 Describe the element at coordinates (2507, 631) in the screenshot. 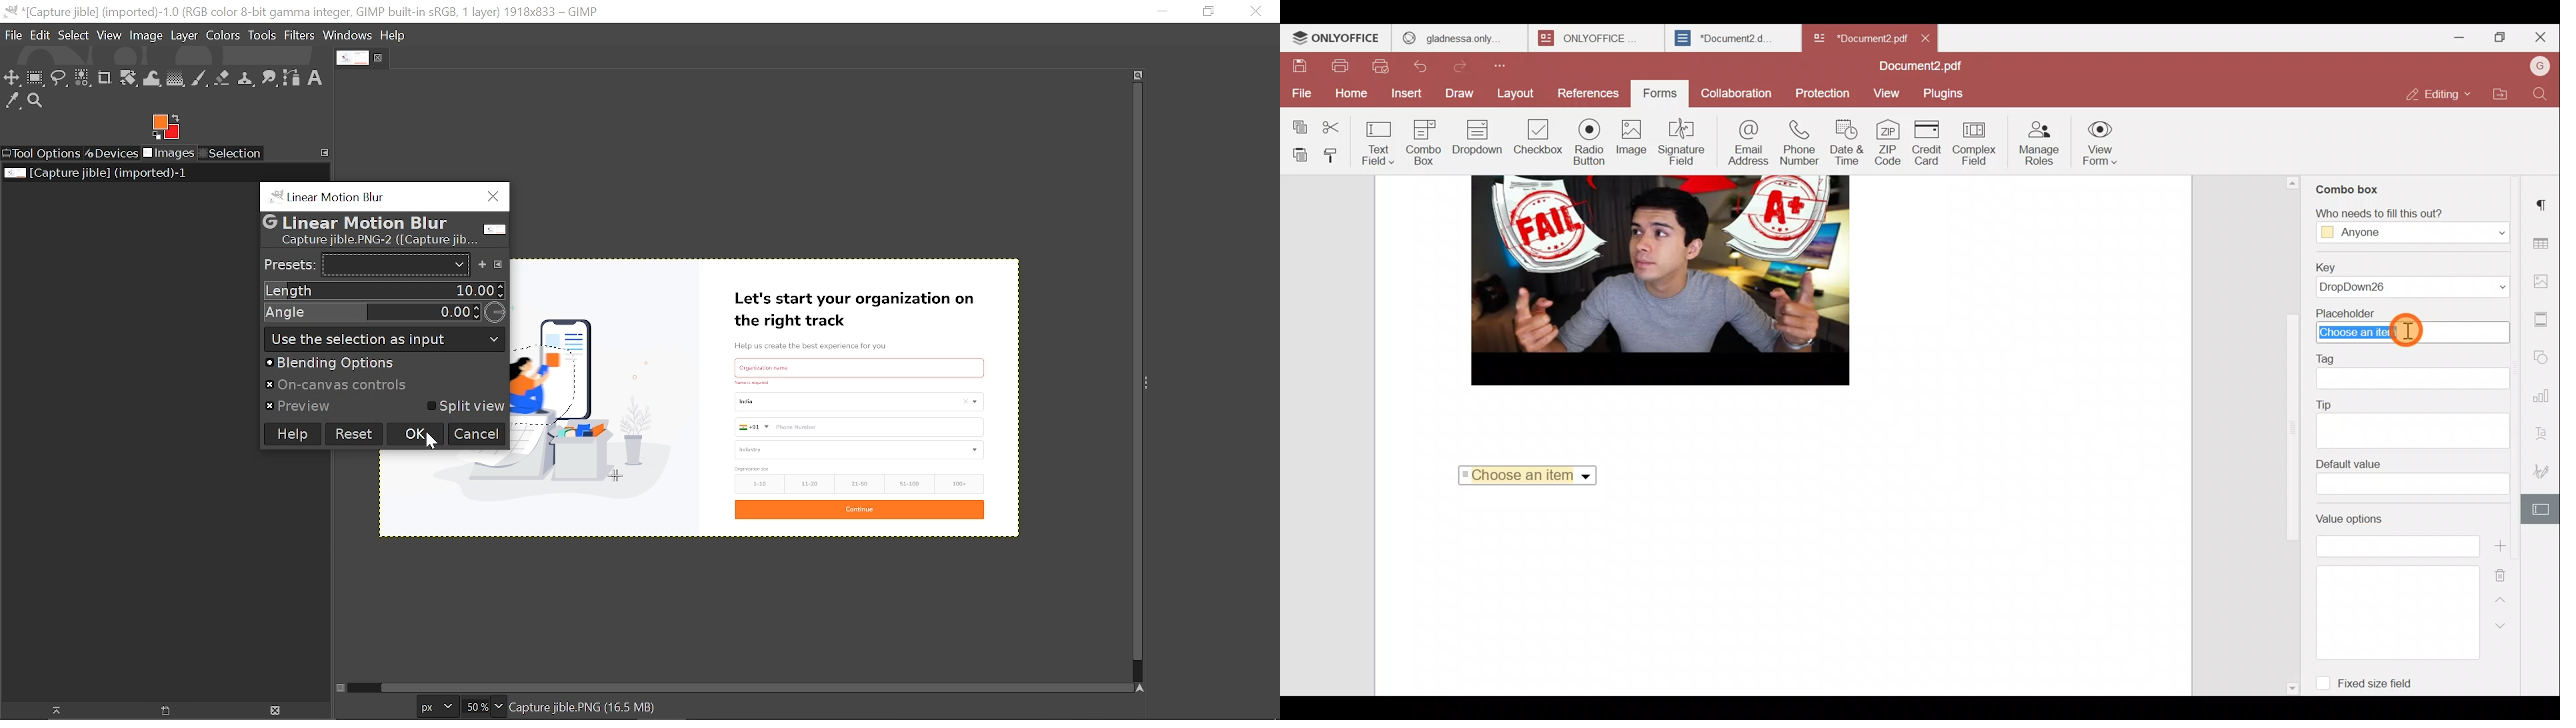

I see `Down` at that location.